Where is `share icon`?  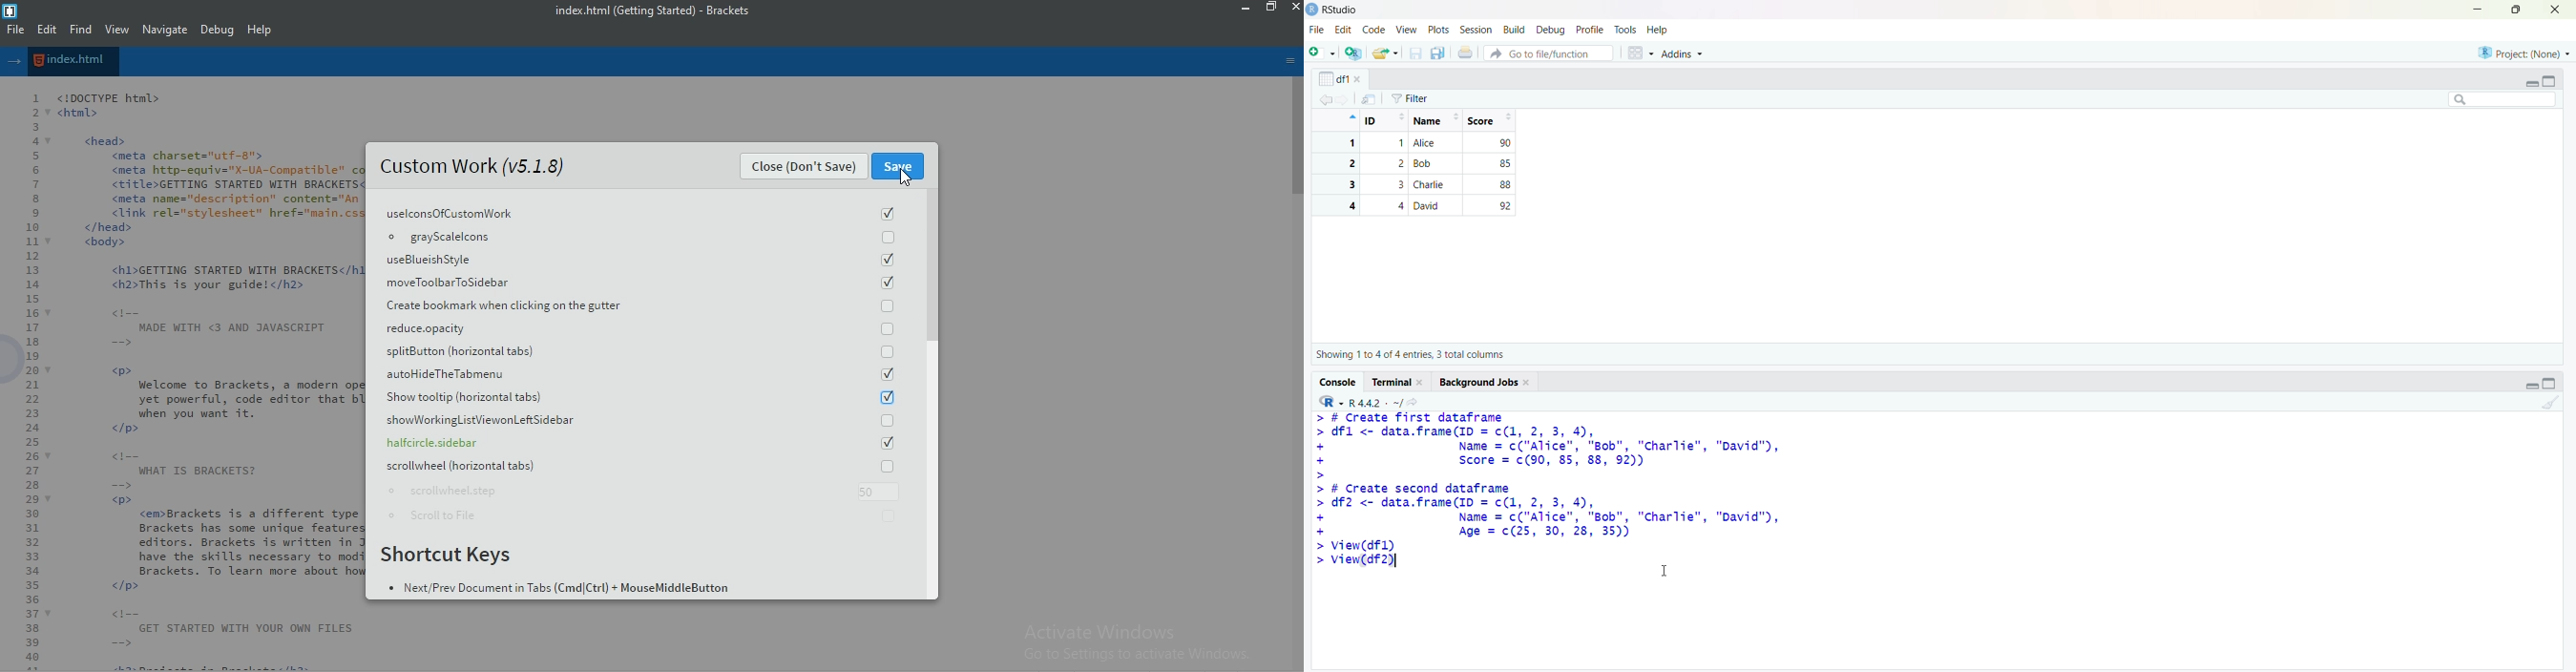
share icon is located at coordinates (1413, 402).